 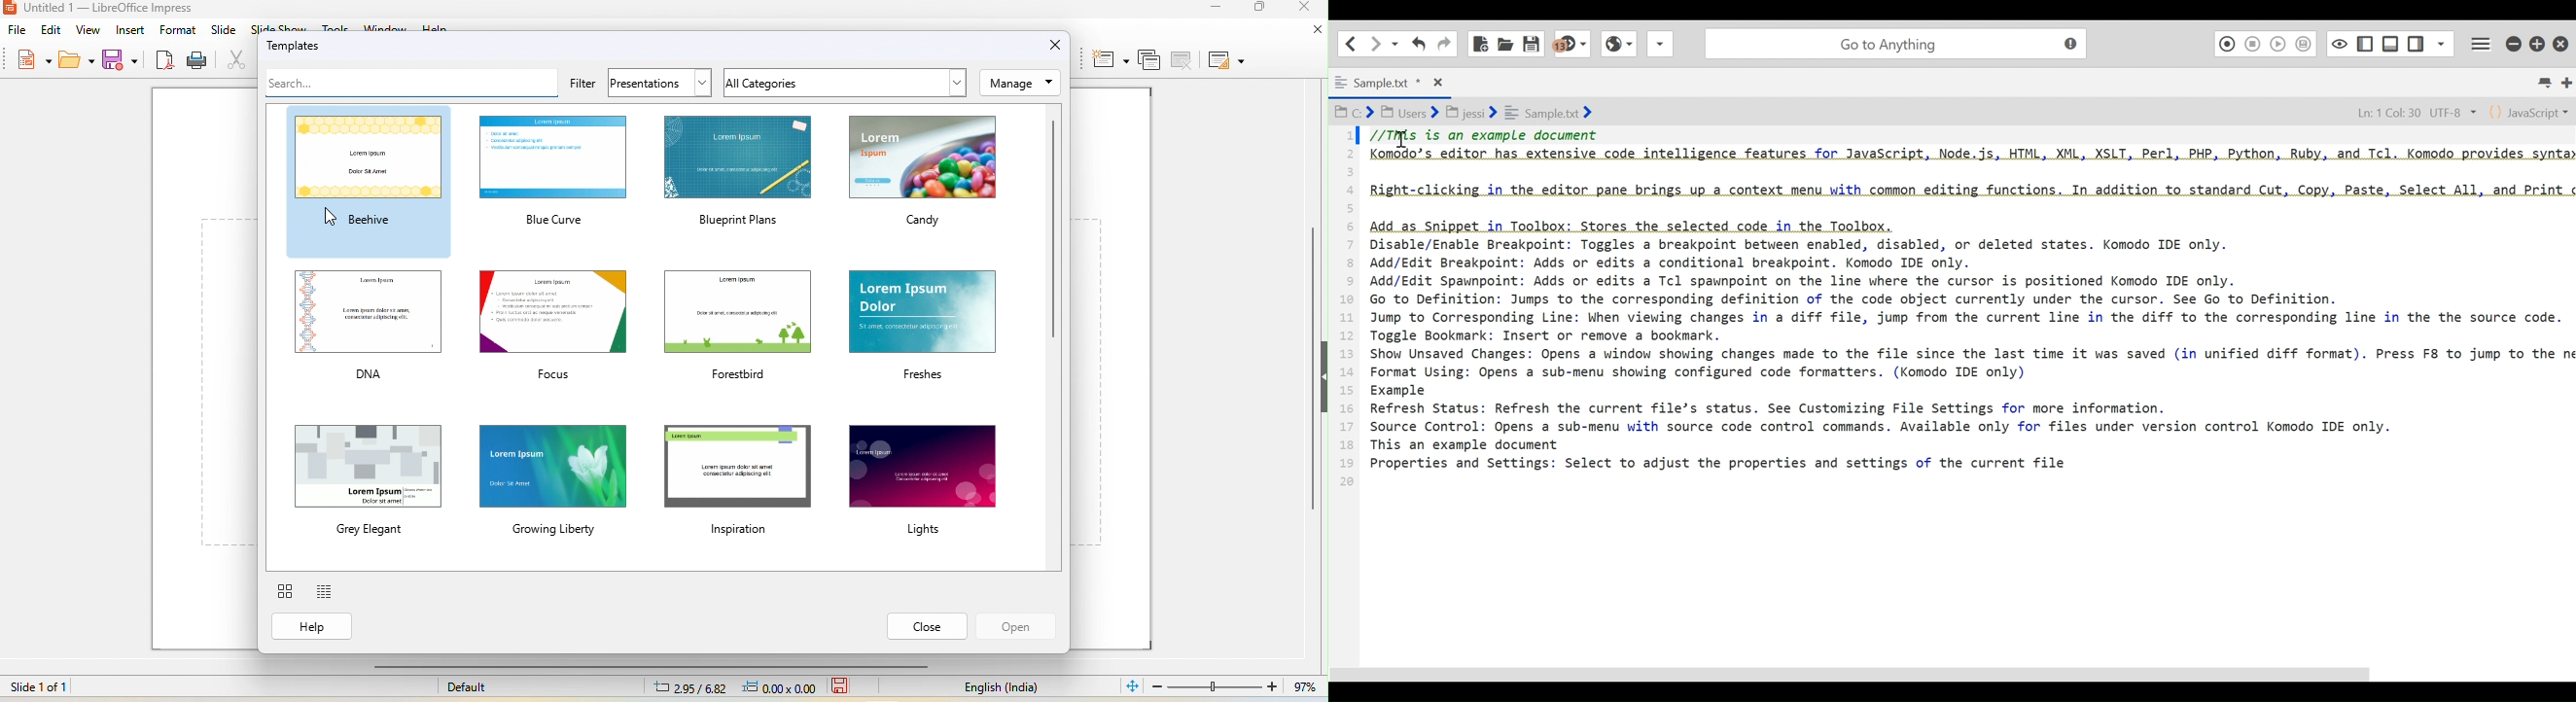 I want to click on thumbnail view, so click(x=285, y=591).